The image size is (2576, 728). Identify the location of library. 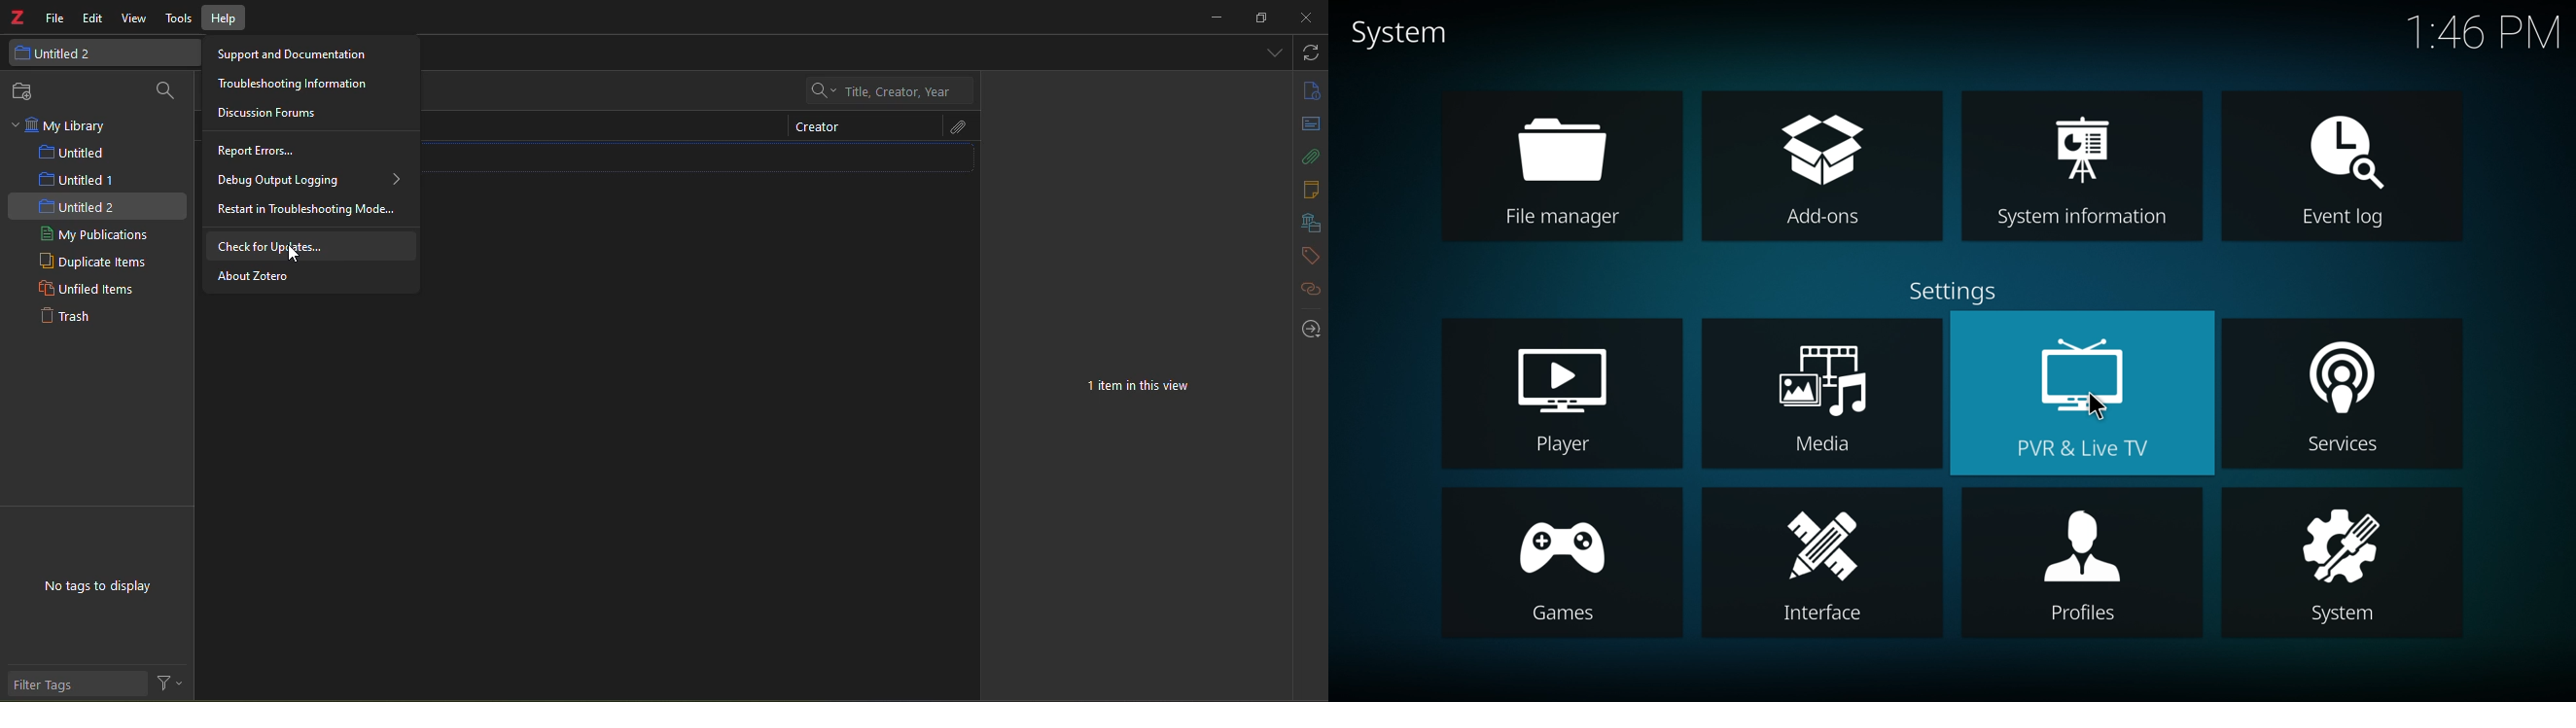
(1308, 222).